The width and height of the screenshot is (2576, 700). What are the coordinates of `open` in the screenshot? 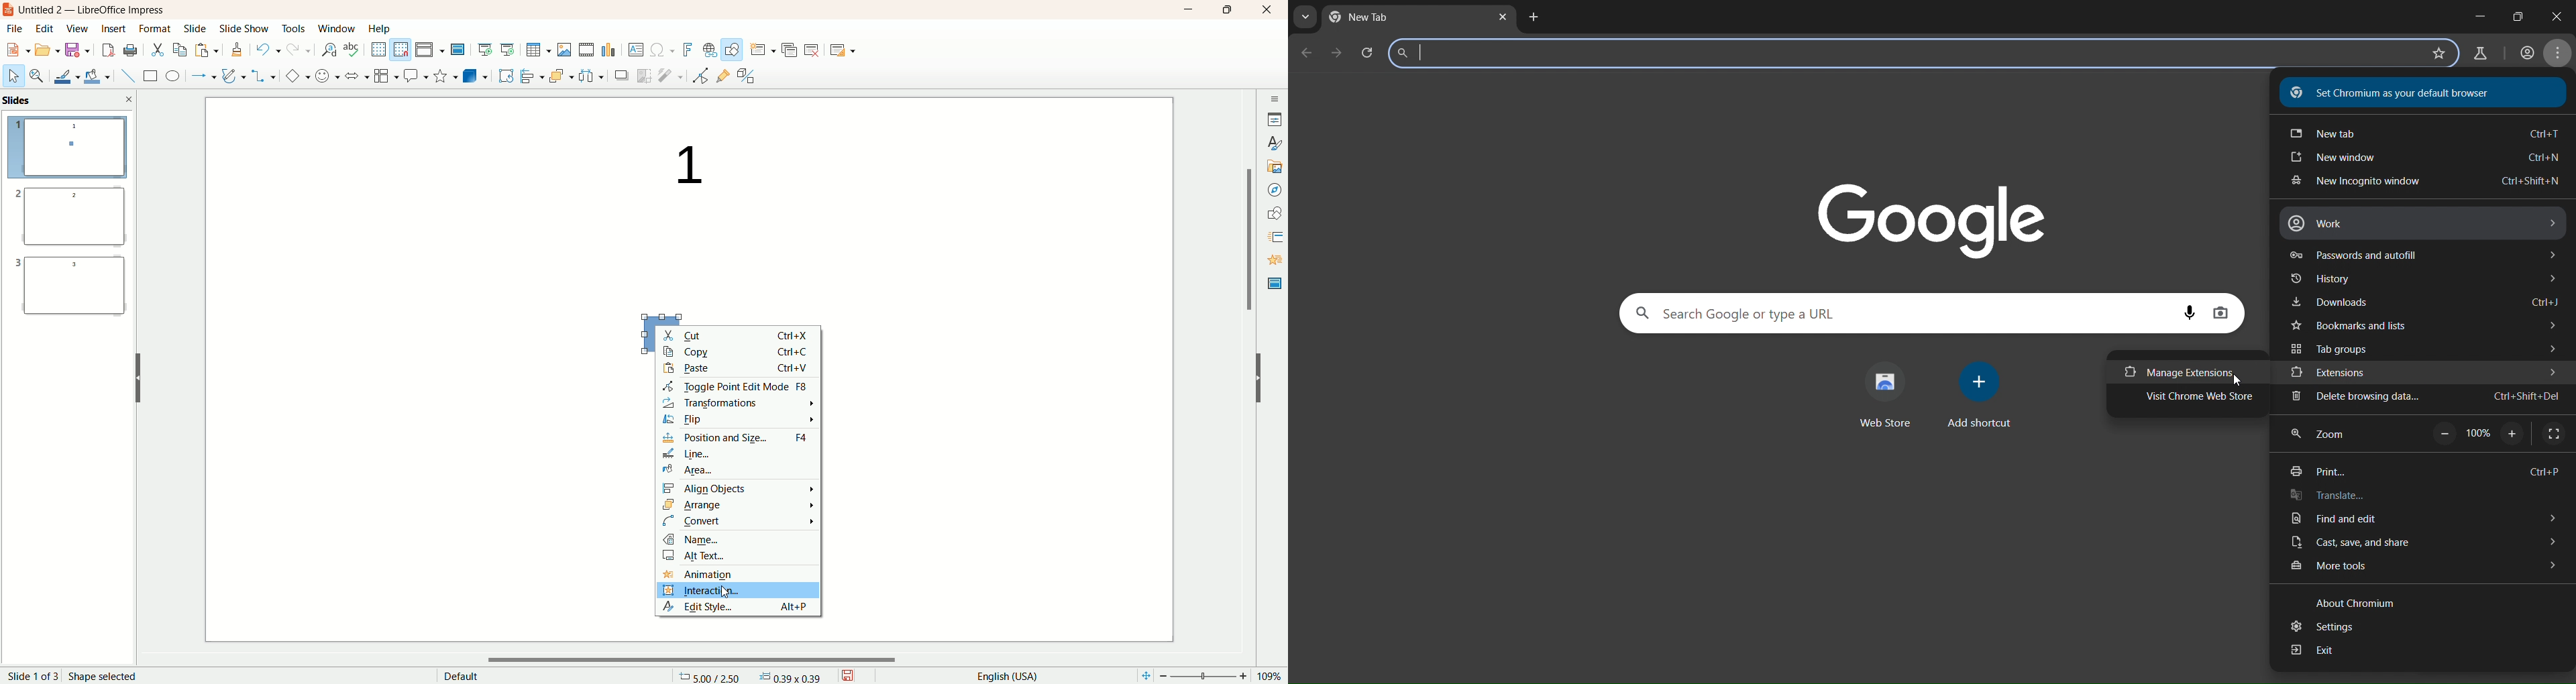 It's located at (48, 51).